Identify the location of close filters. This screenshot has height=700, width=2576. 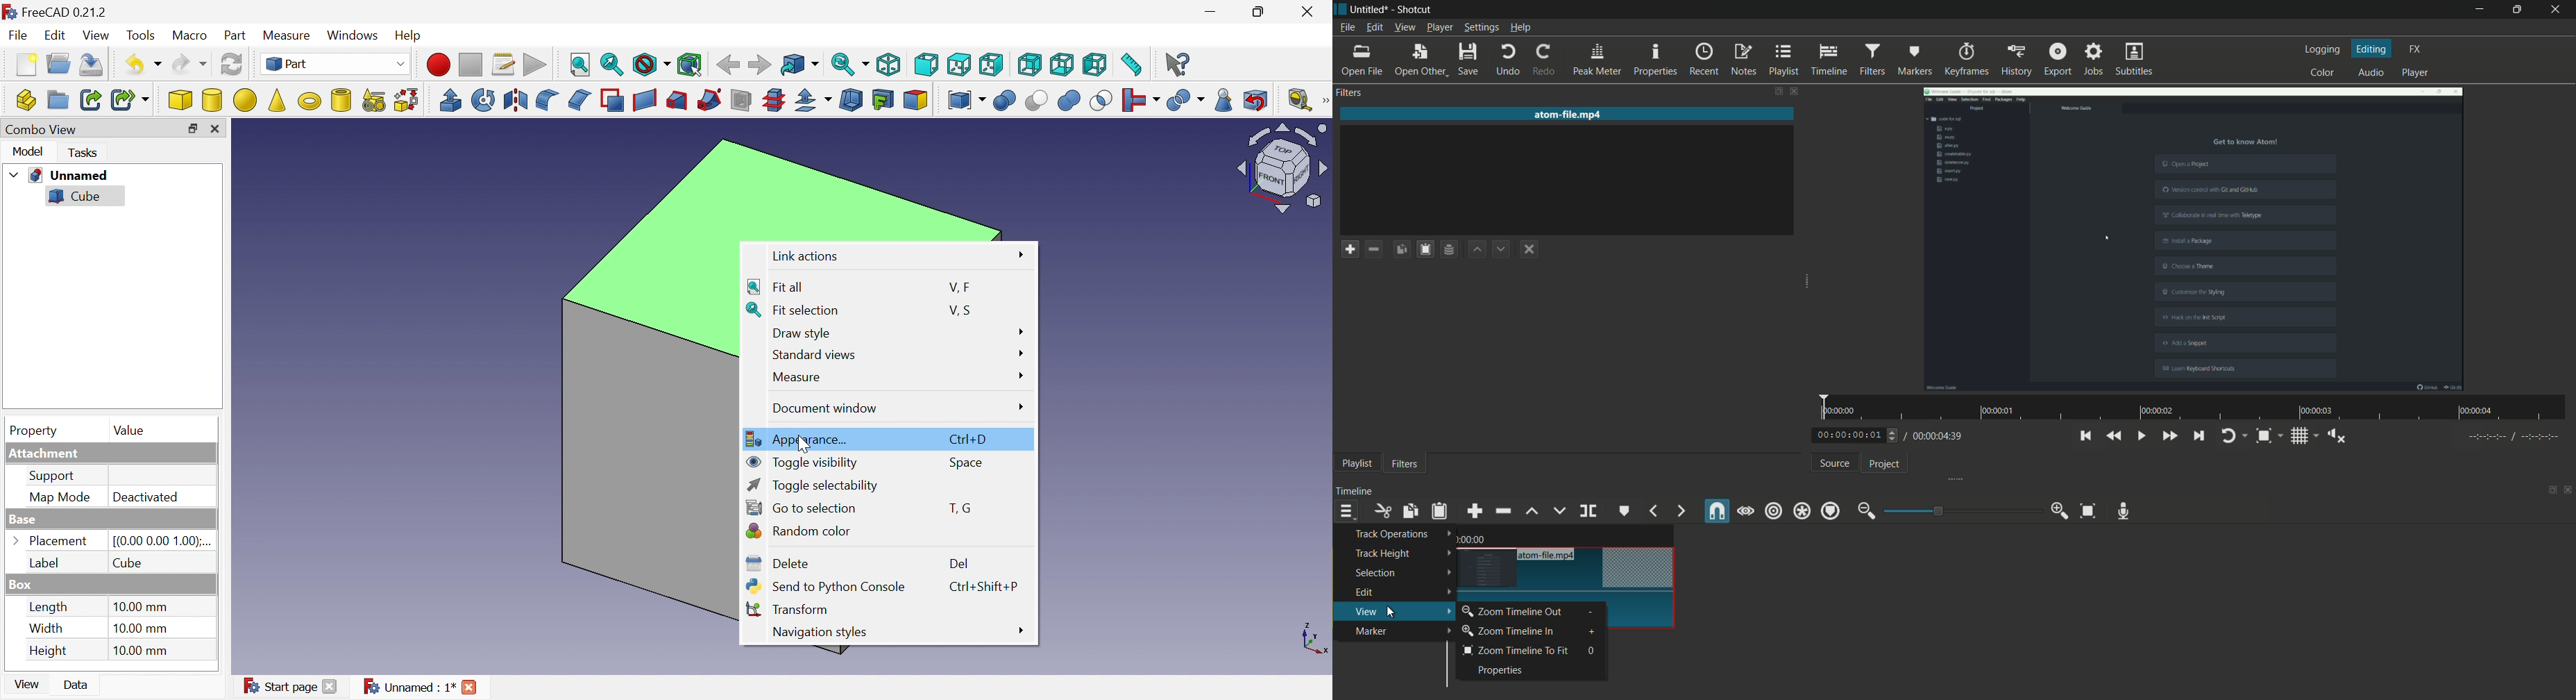
(1796, 91).